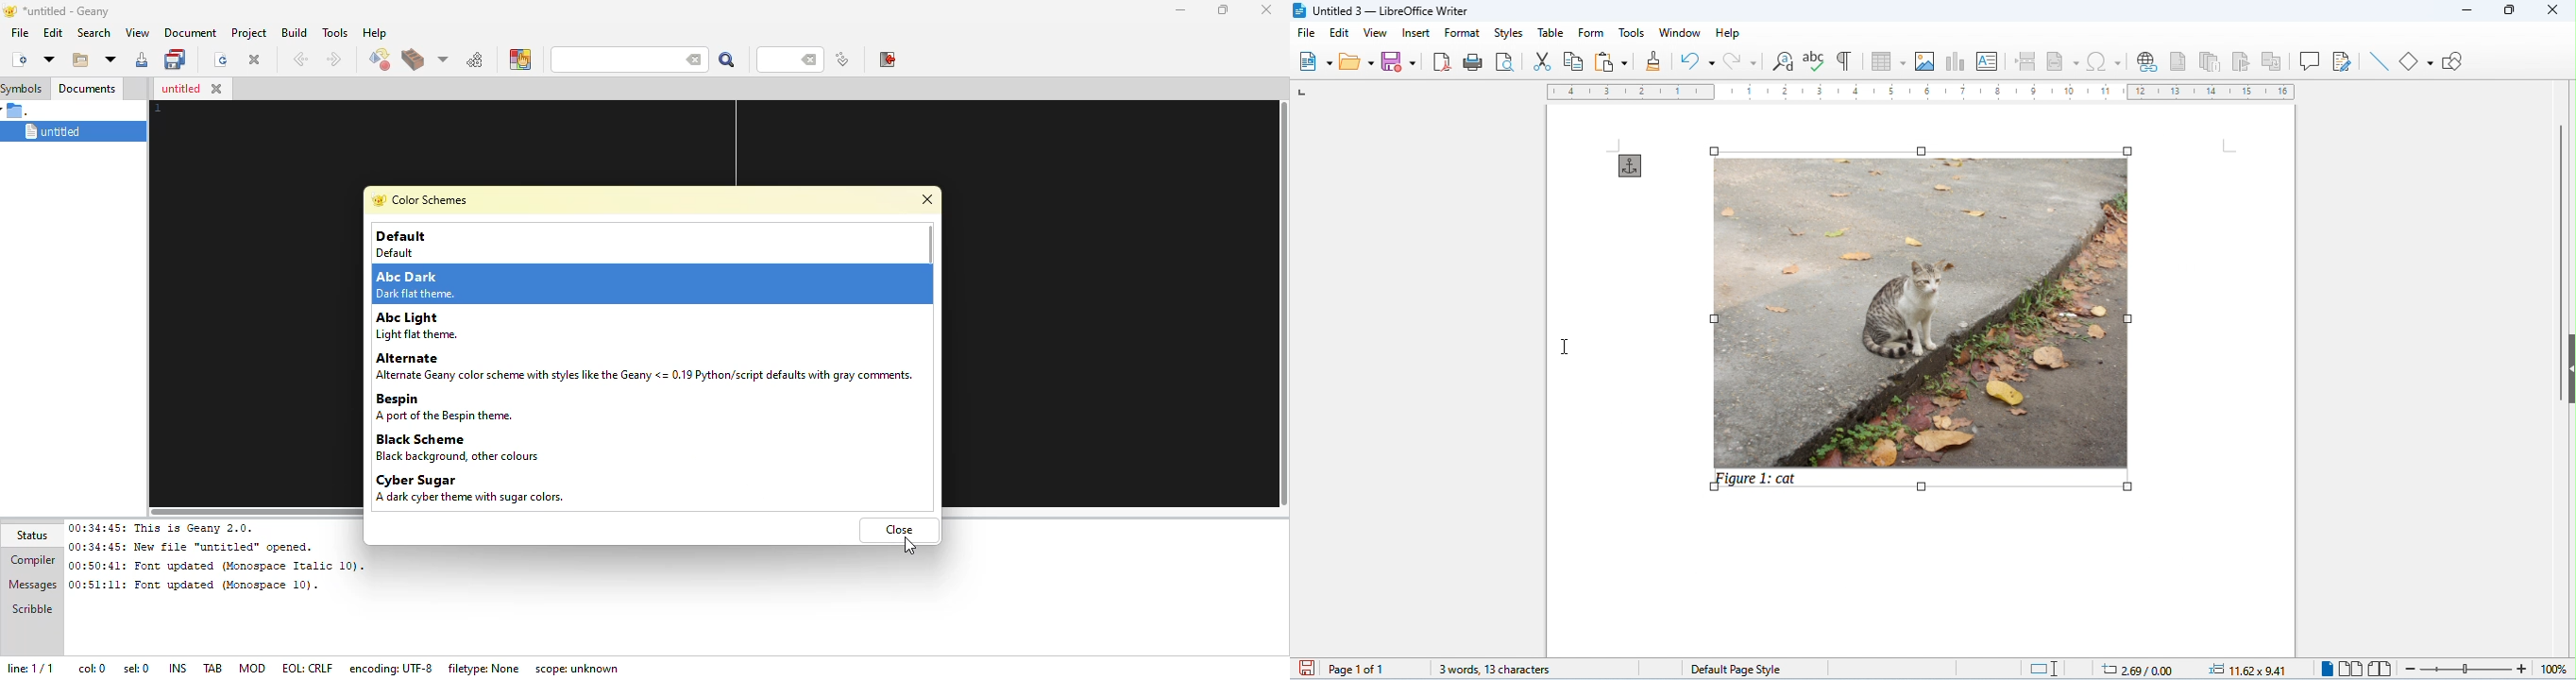  Describe the element at coordinates (1956, 63) in the screenshot. I see `insert chat` at that location.